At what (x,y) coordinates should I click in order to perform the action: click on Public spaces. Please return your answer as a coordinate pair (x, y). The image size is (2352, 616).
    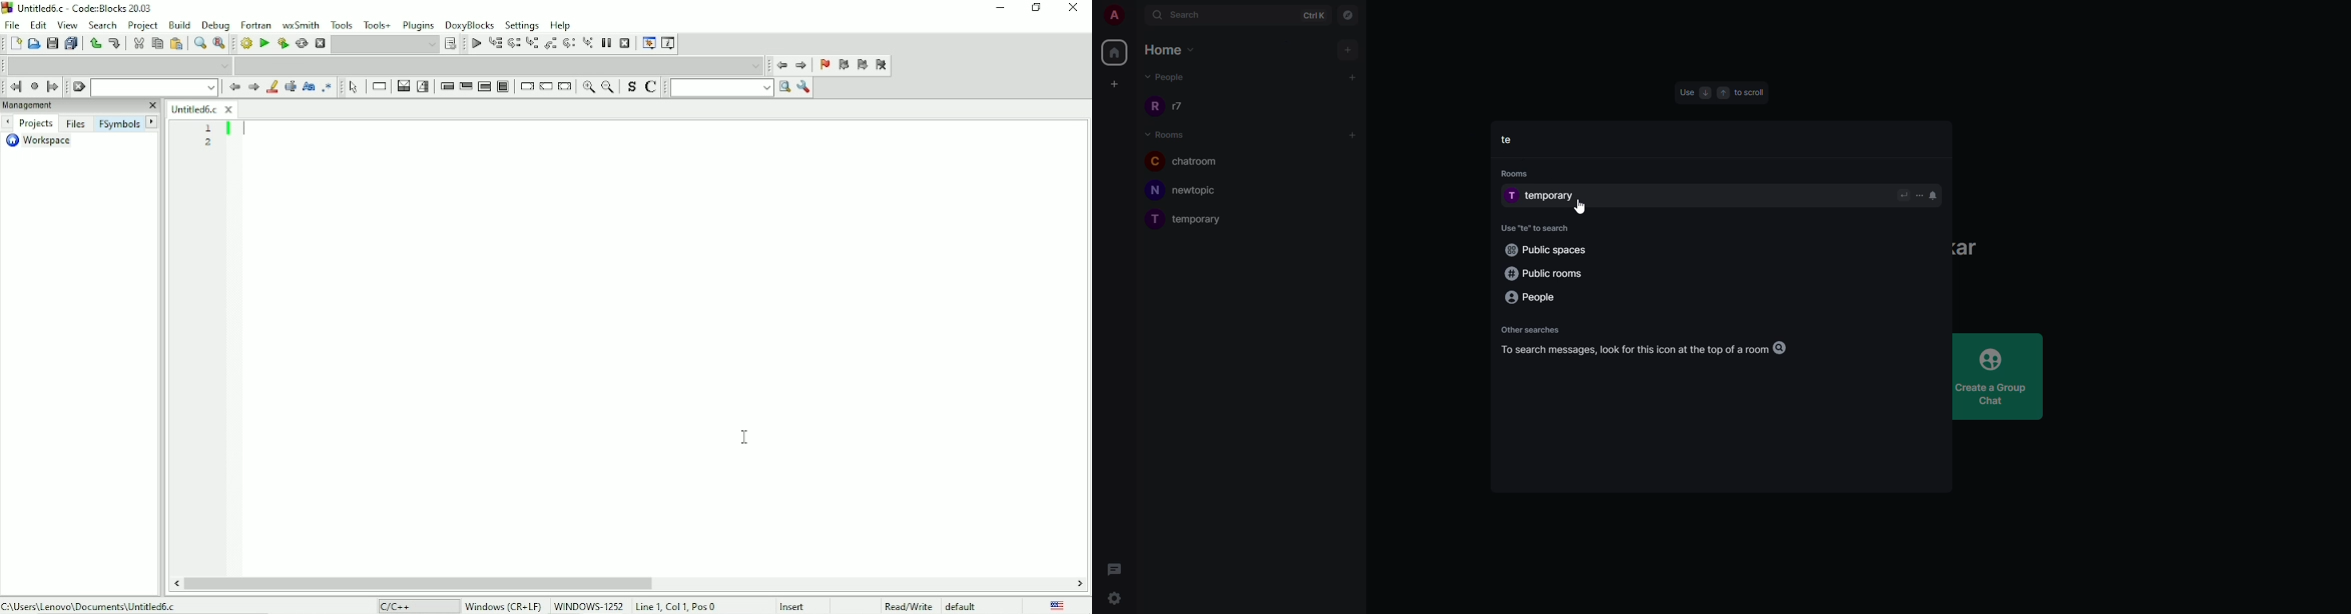
    Looking at the image, I should click on (1547, 249).